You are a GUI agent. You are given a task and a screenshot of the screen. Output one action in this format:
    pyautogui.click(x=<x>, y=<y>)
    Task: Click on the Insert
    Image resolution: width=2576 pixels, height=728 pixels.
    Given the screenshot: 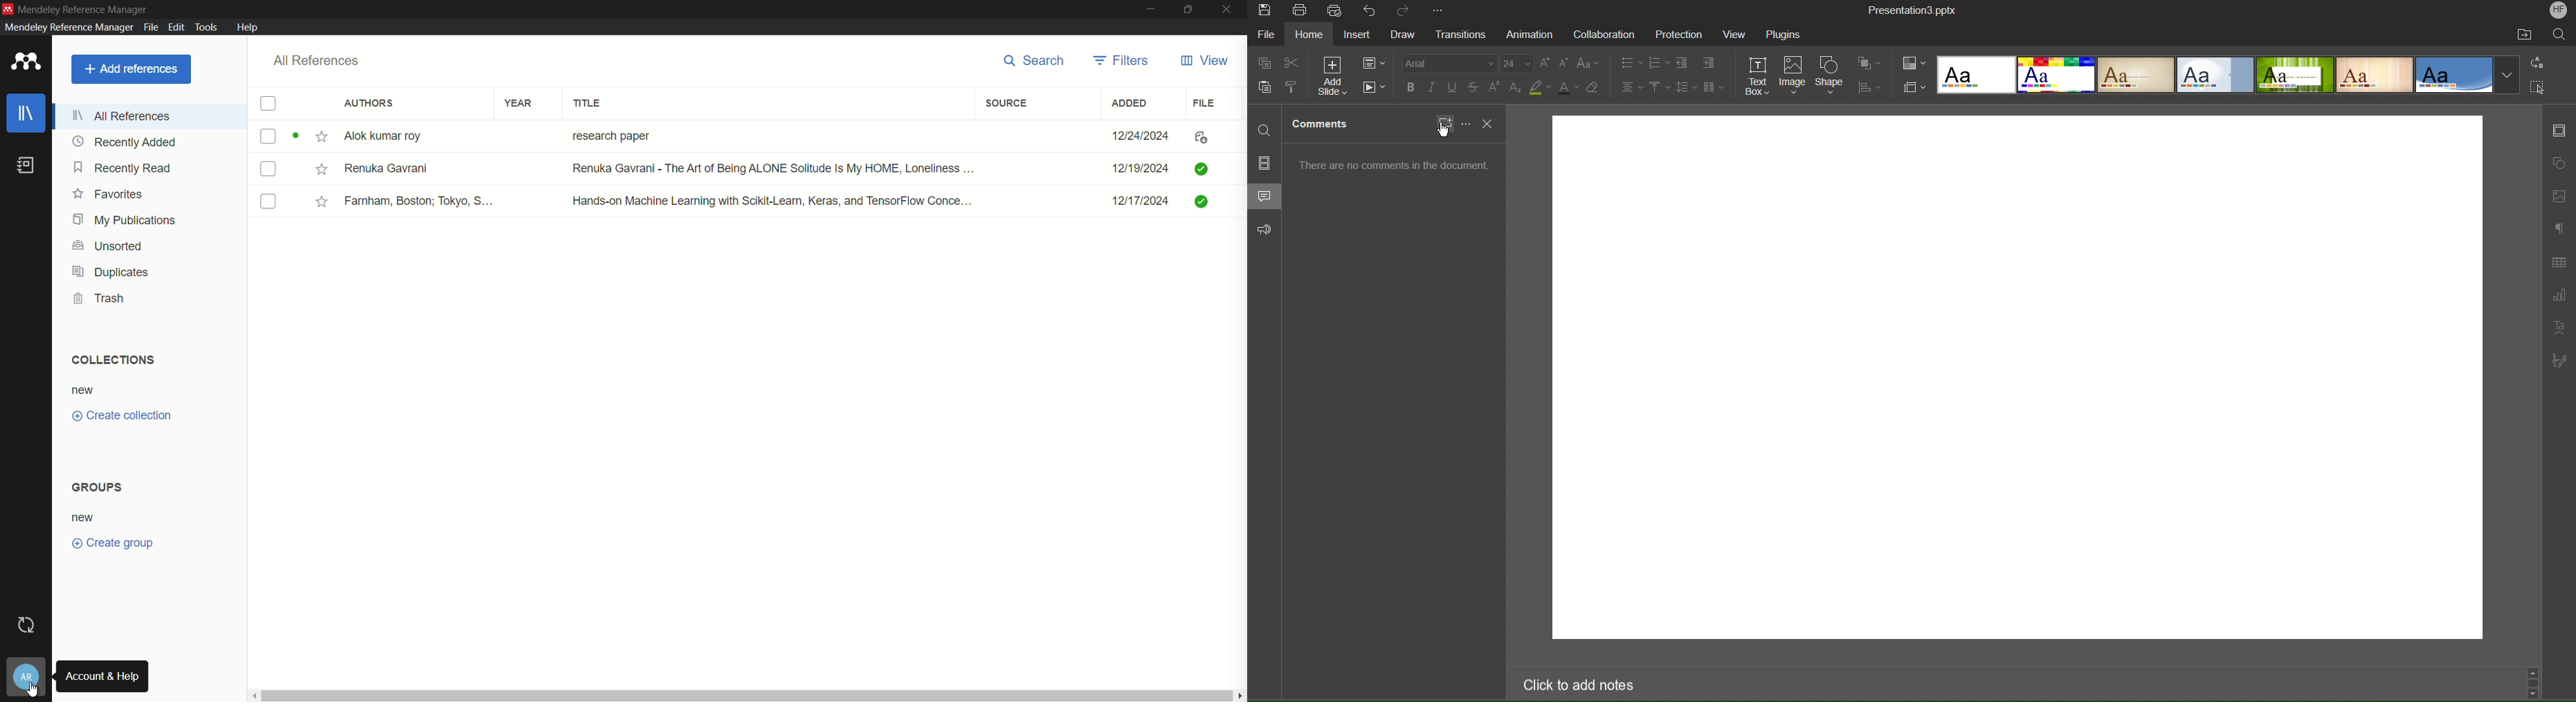 What is the action you would take?
    pyautogui.click(x=1359, y=37)
    